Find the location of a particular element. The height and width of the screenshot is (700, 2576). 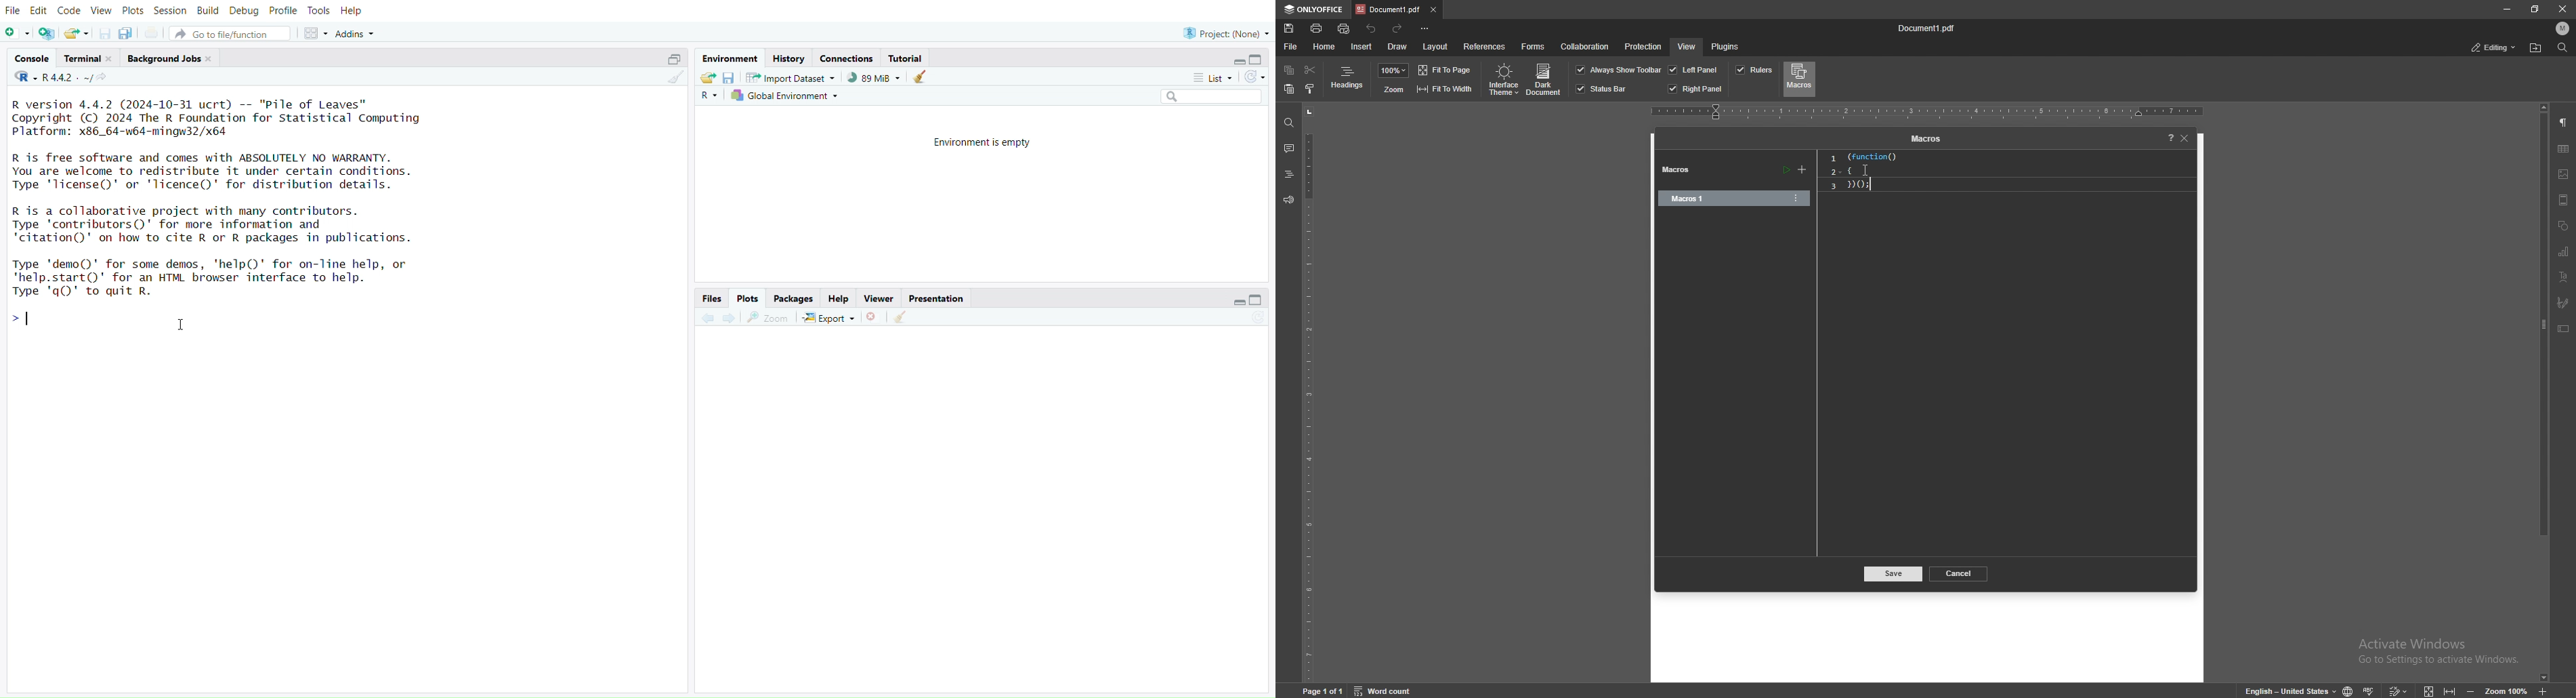

options is located at coordinates (1796, 198).